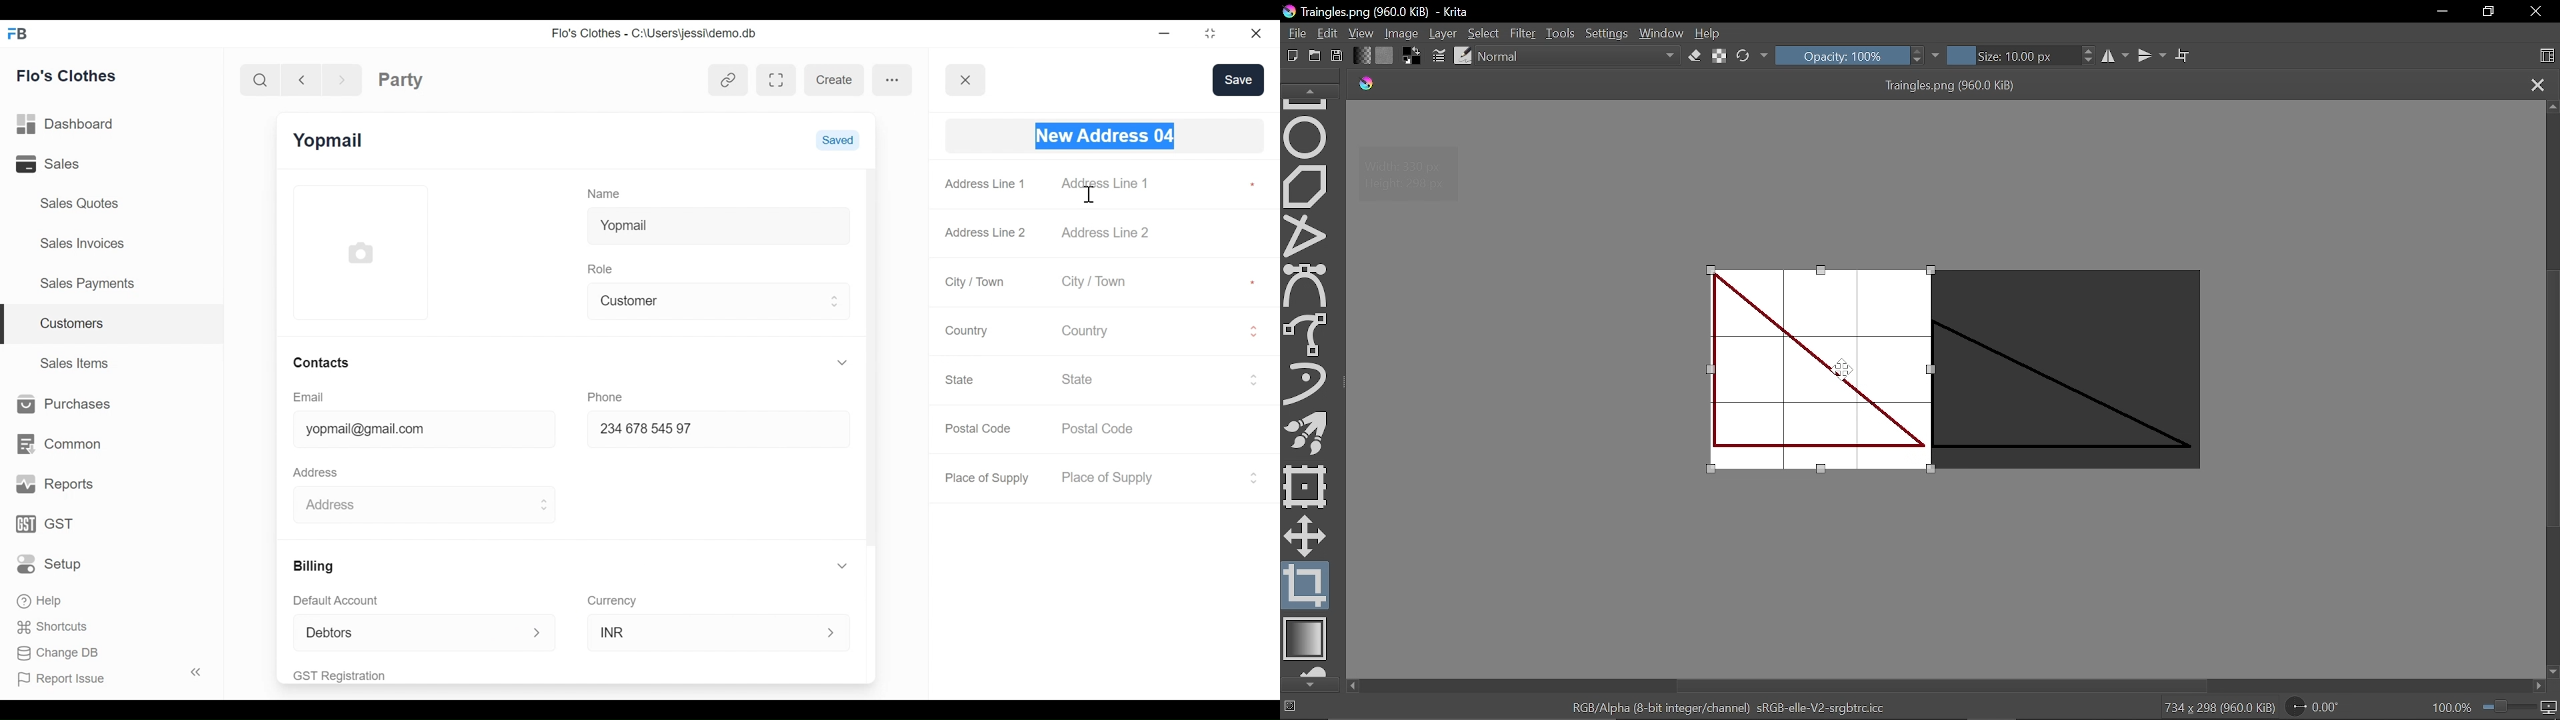 The height and width of the screenshot is (728, 2576). I want to click on Report Issue, so click(103, 676).